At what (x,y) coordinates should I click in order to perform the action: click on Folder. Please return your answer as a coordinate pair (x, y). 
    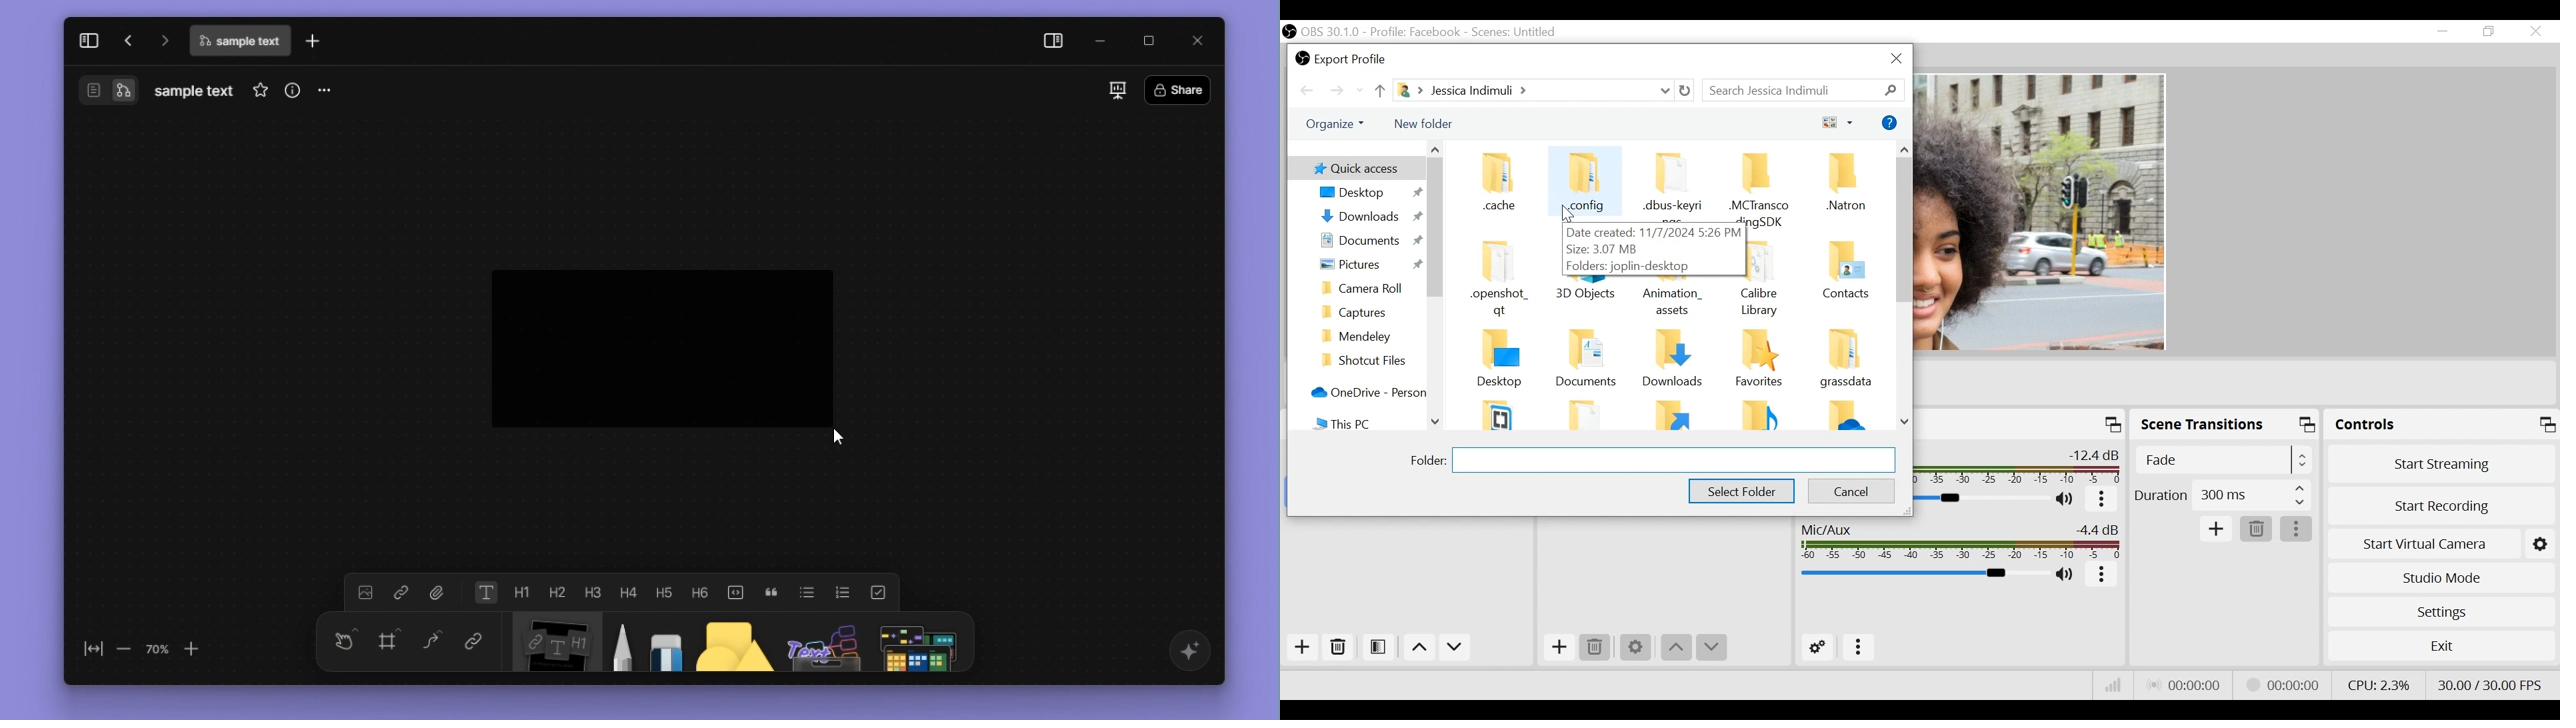
    Looking at the image, I should click on (1845, 280).